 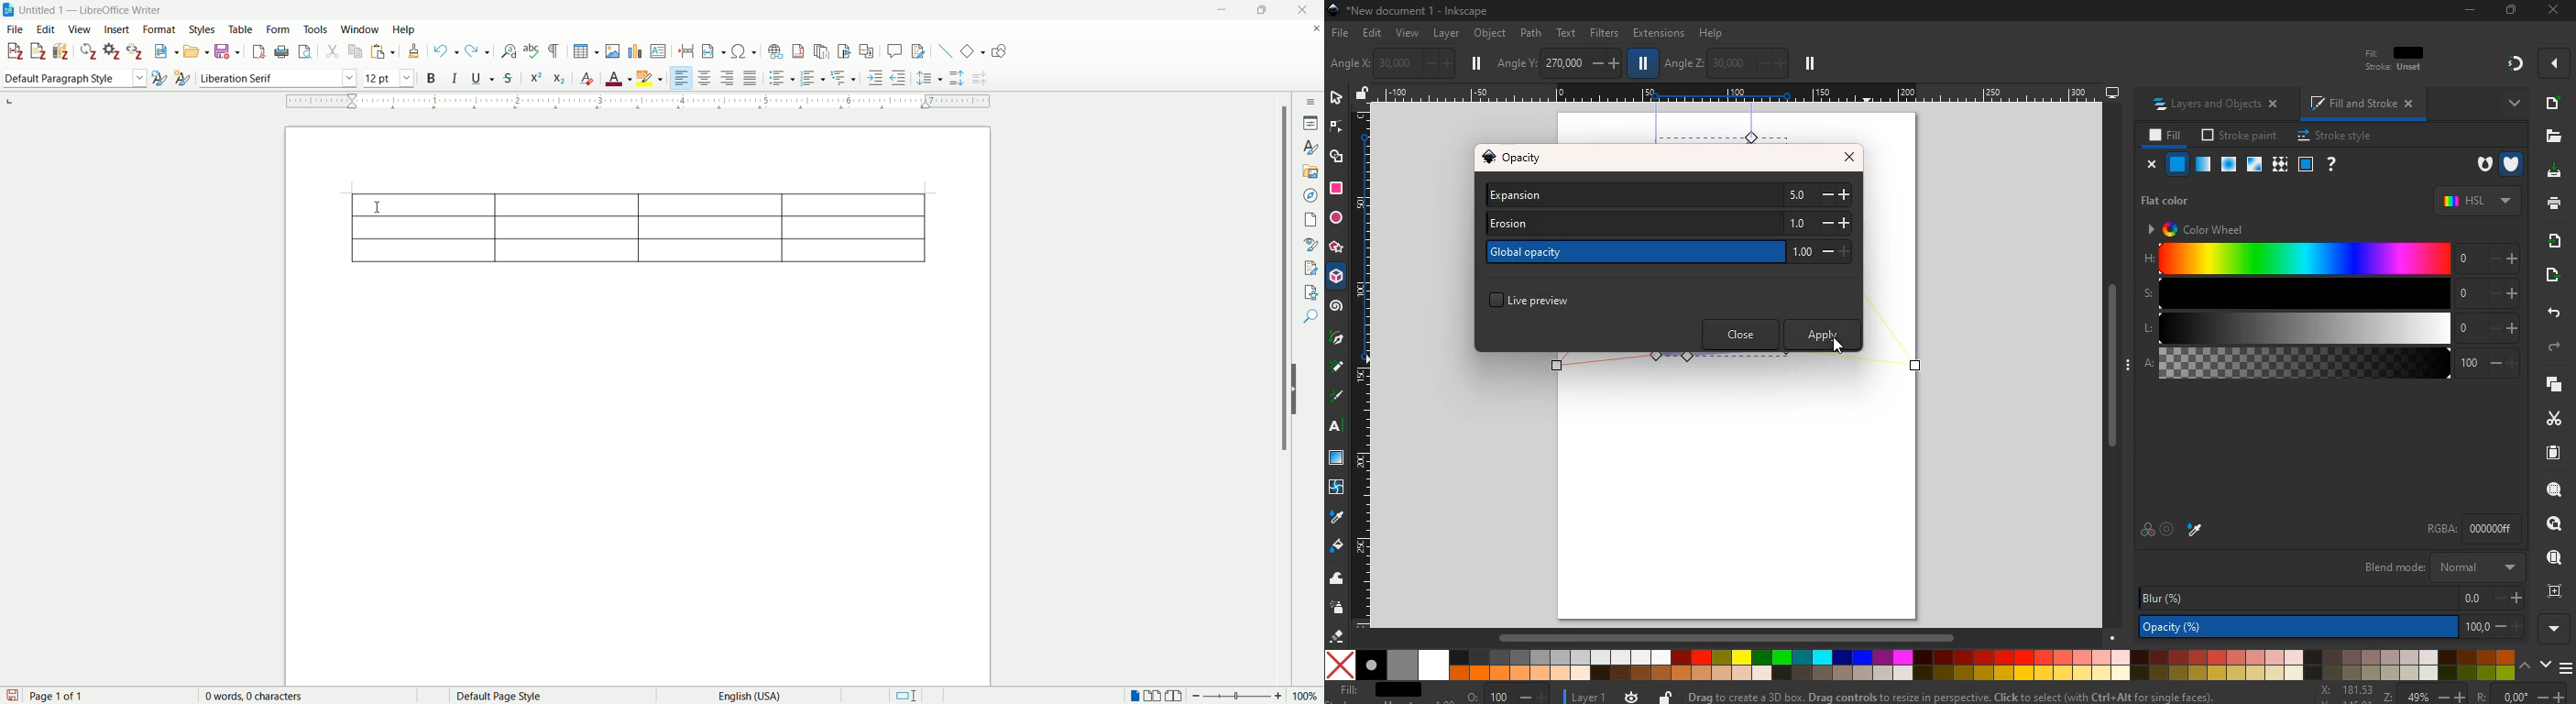 I want to click on book view, so click(x=1175, y=696).